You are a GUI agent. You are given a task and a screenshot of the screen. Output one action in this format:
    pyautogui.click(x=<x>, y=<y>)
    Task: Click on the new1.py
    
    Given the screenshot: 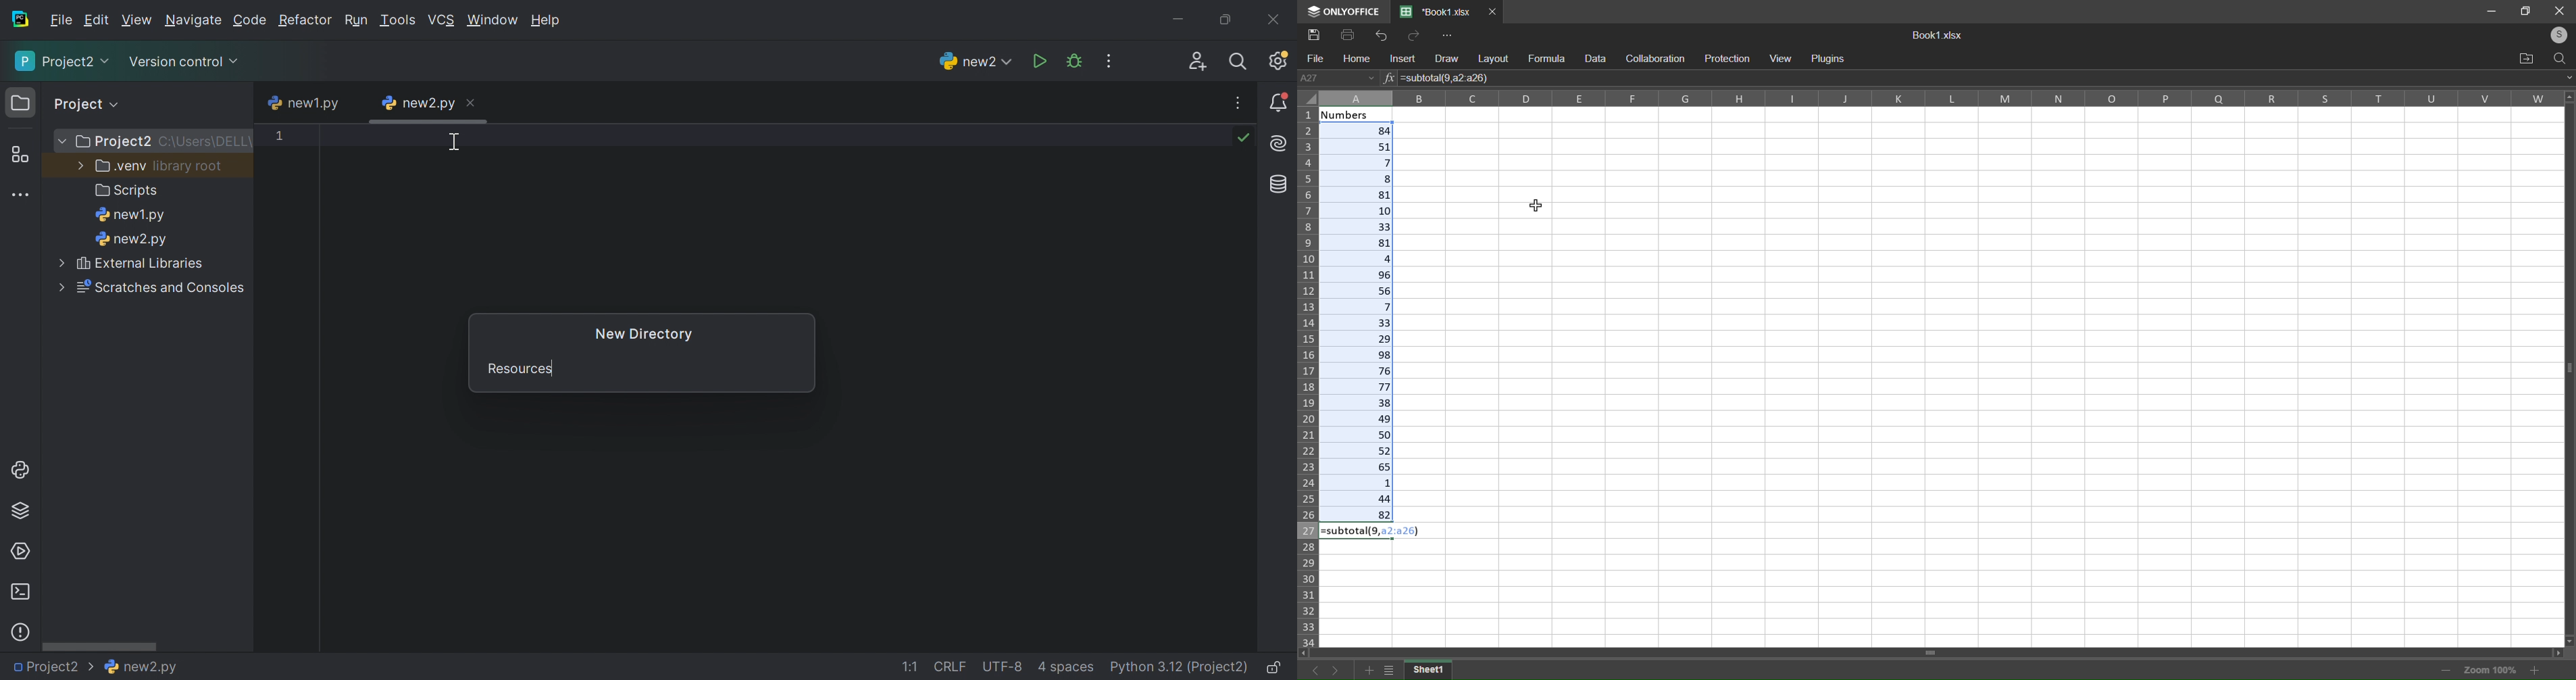 What is the action you would take?
    pyautogui.click(x=132, y=214)
    